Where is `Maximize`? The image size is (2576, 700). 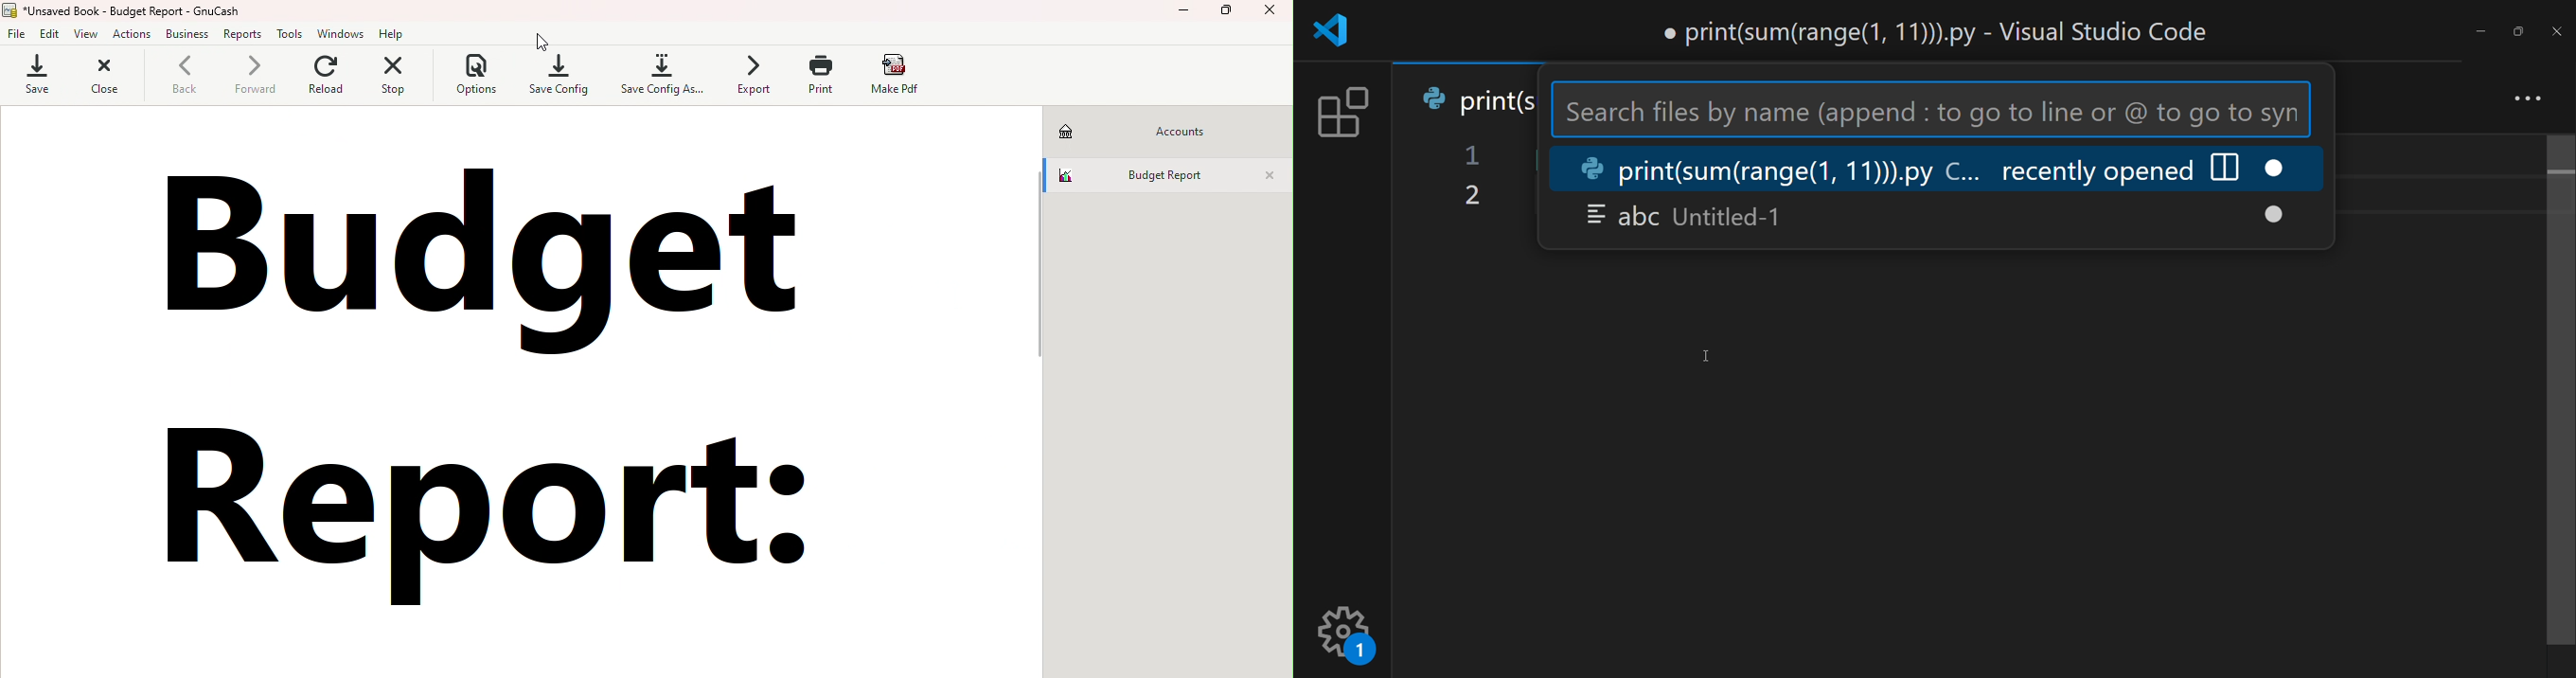 Maximize is located at coordinates (1225, 12).